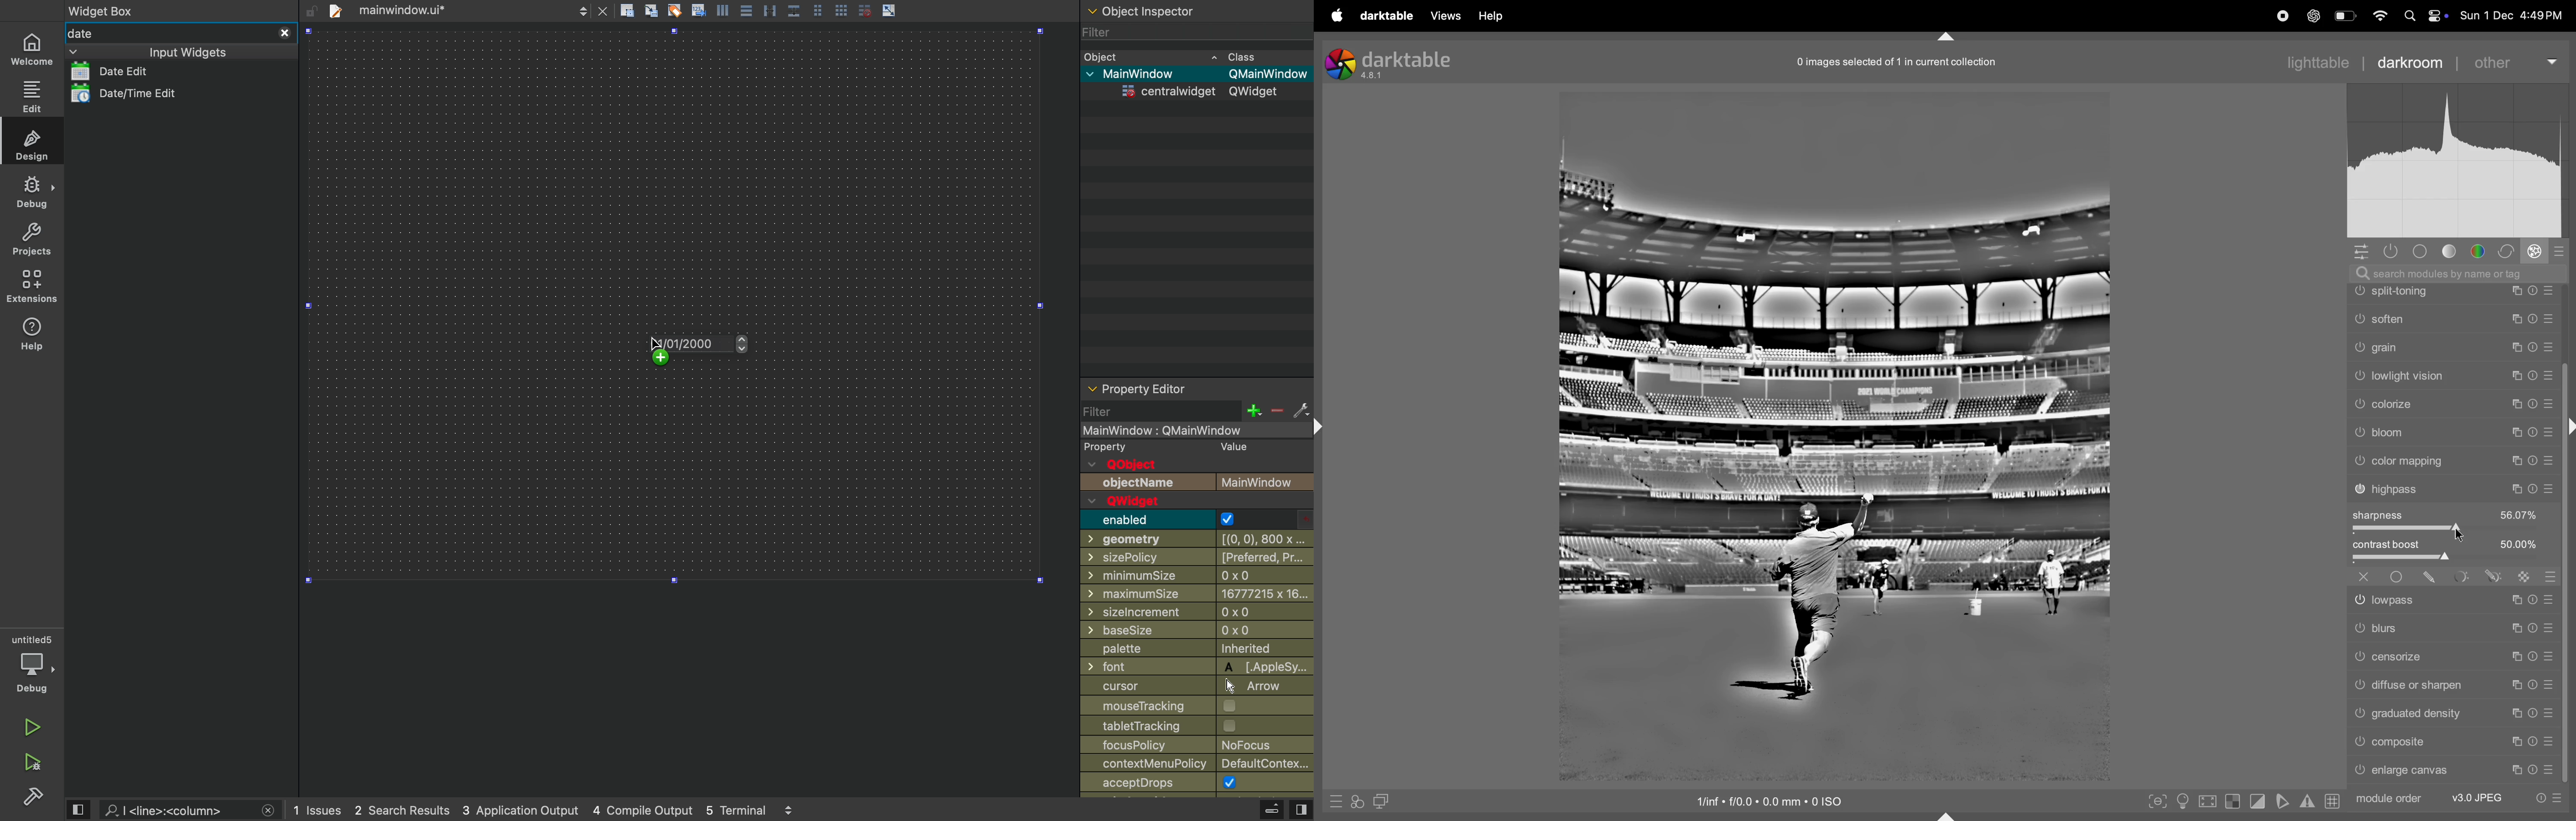 The height and width of the screenshot is (840, 2576). Describe the element at coordinates (1197, 649) in the screenshot. I see `palette` at that location.